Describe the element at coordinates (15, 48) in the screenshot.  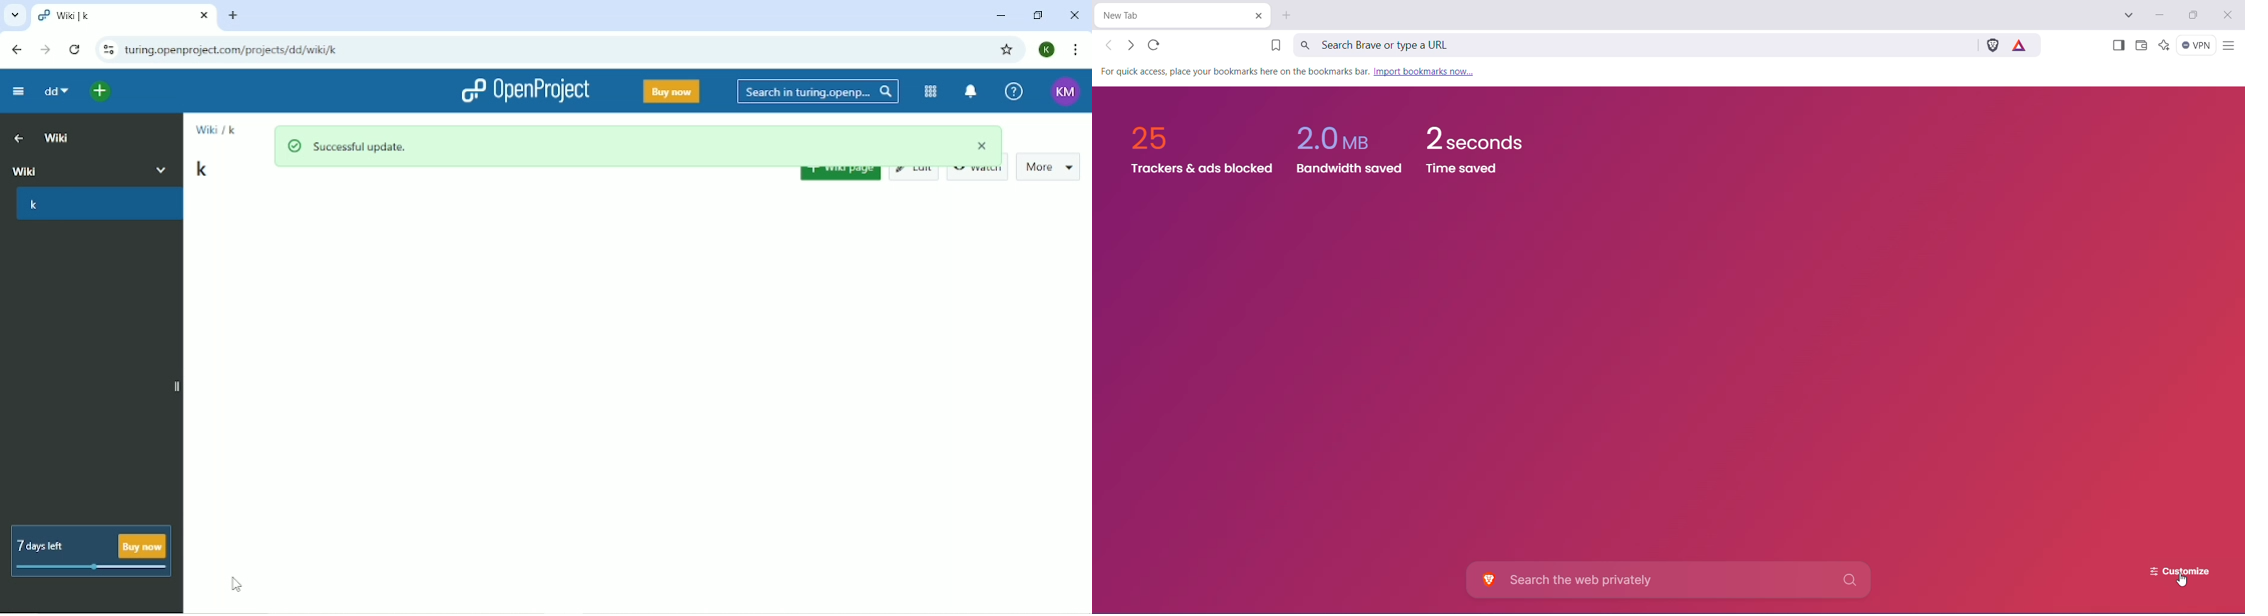
I see `Back` at that location.